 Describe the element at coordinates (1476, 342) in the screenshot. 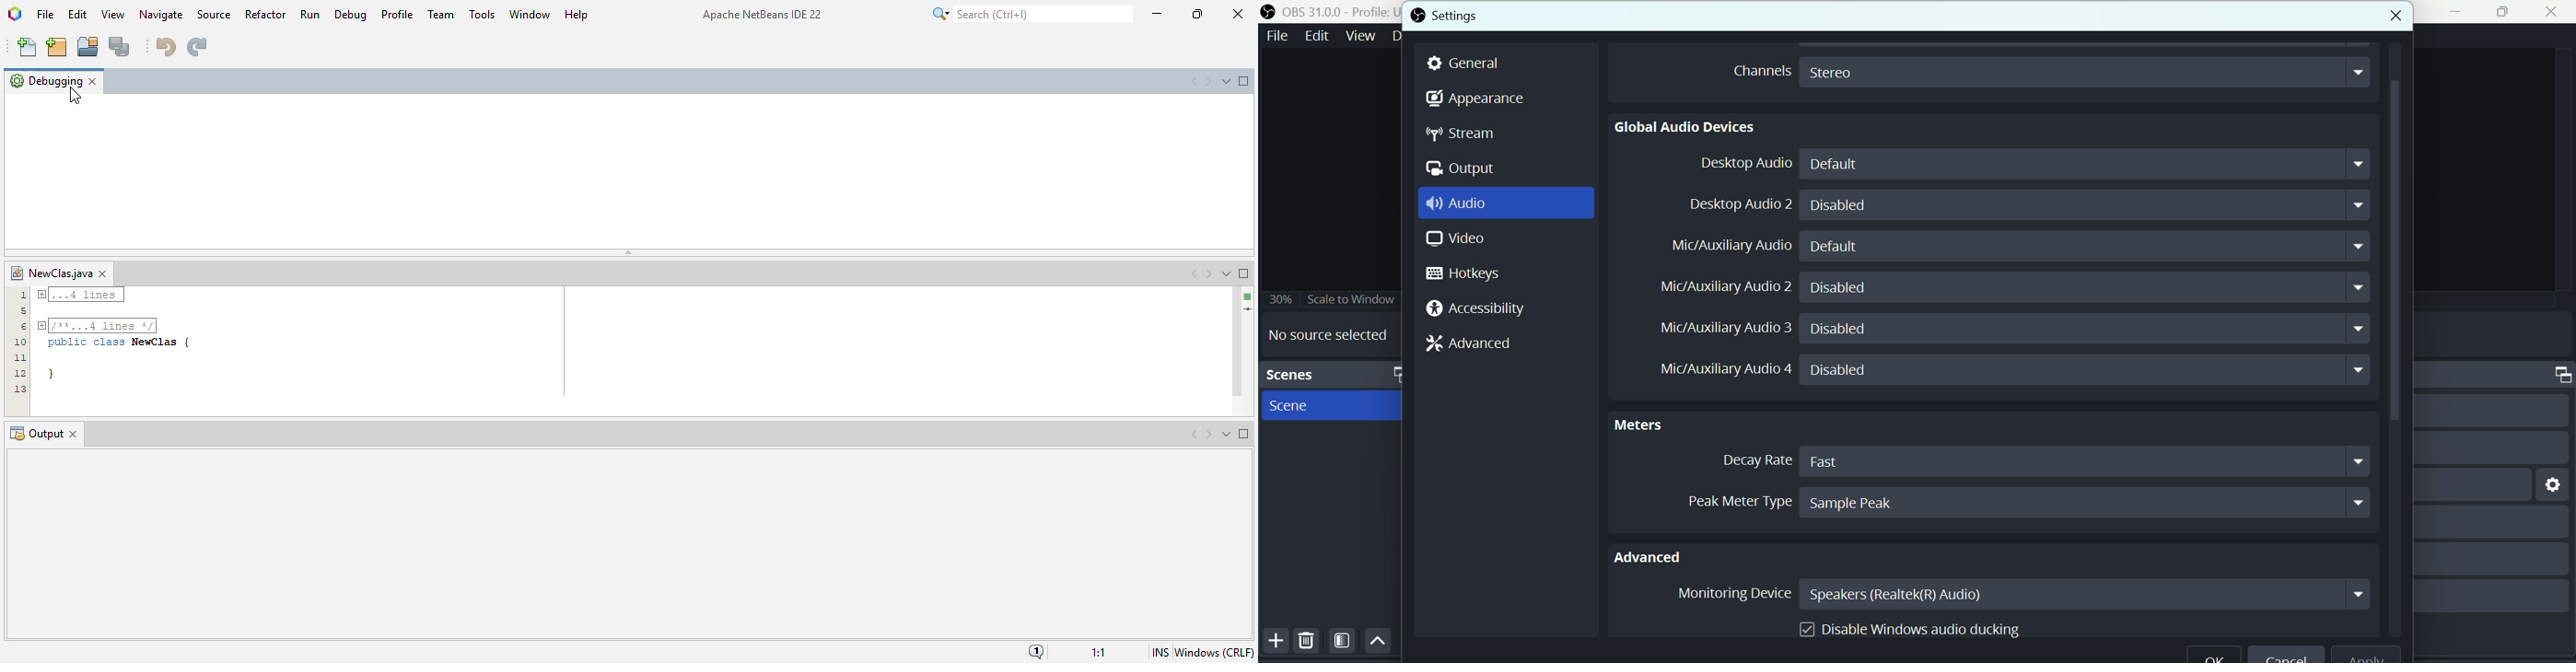

I see `Advanced` at that location.